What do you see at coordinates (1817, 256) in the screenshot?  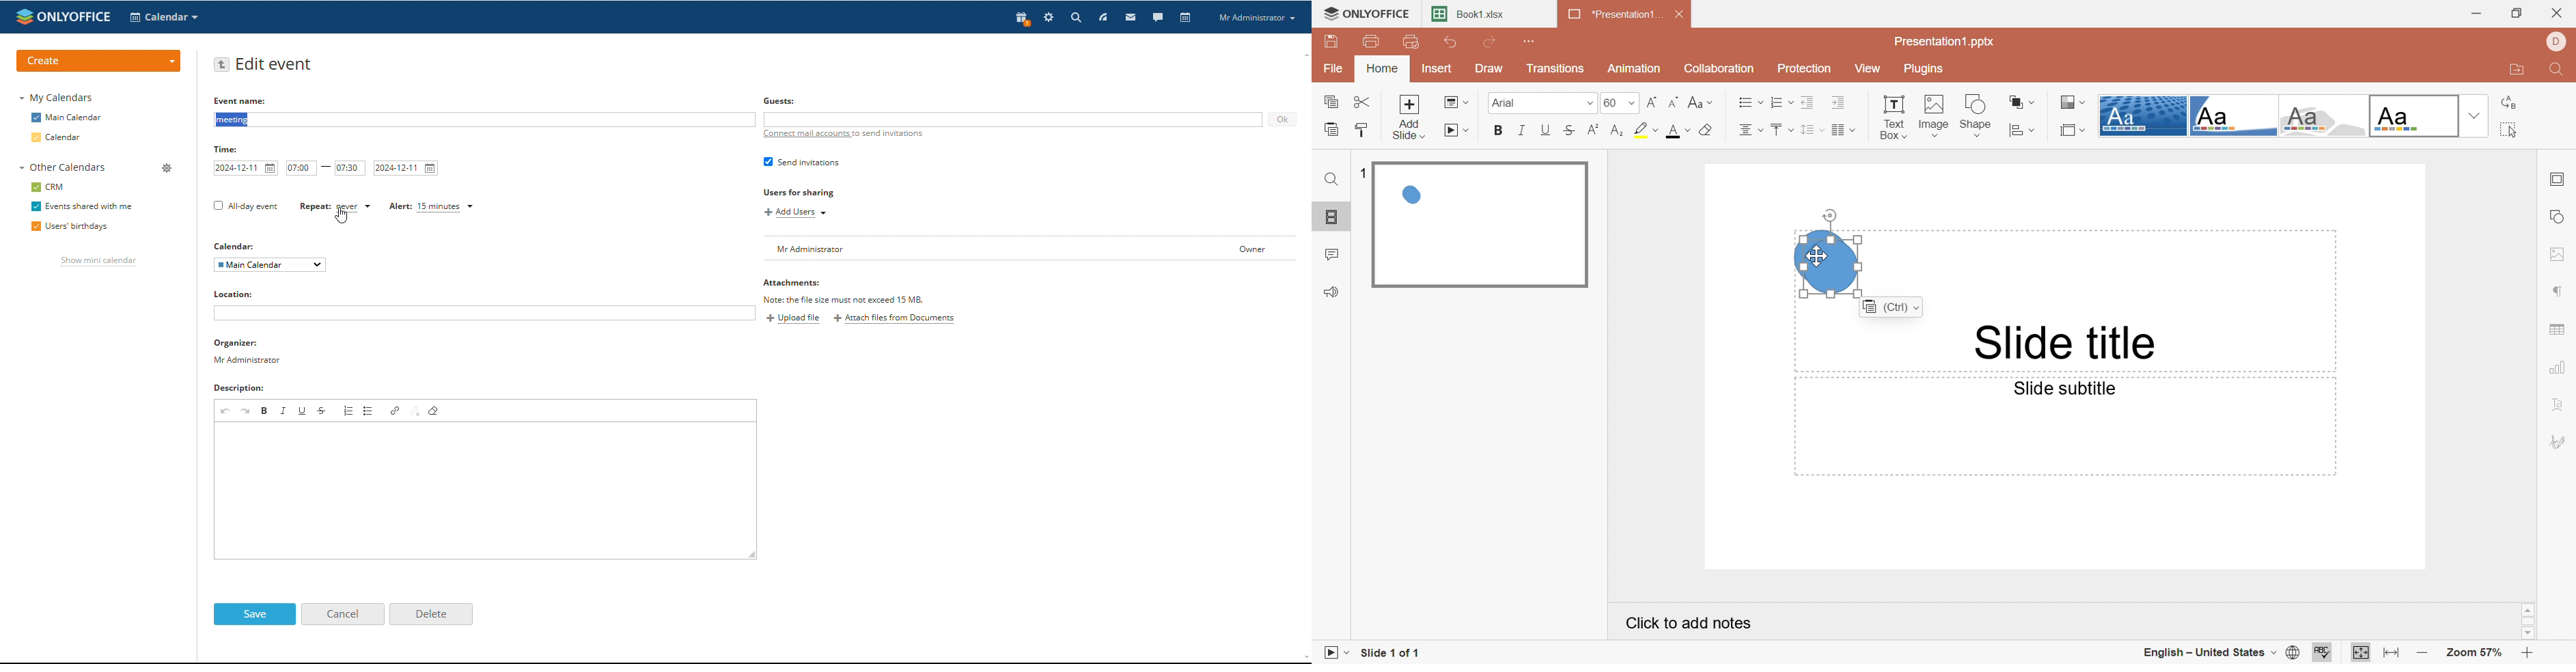 I see `Cursor` at bounding box center [1817, 256].